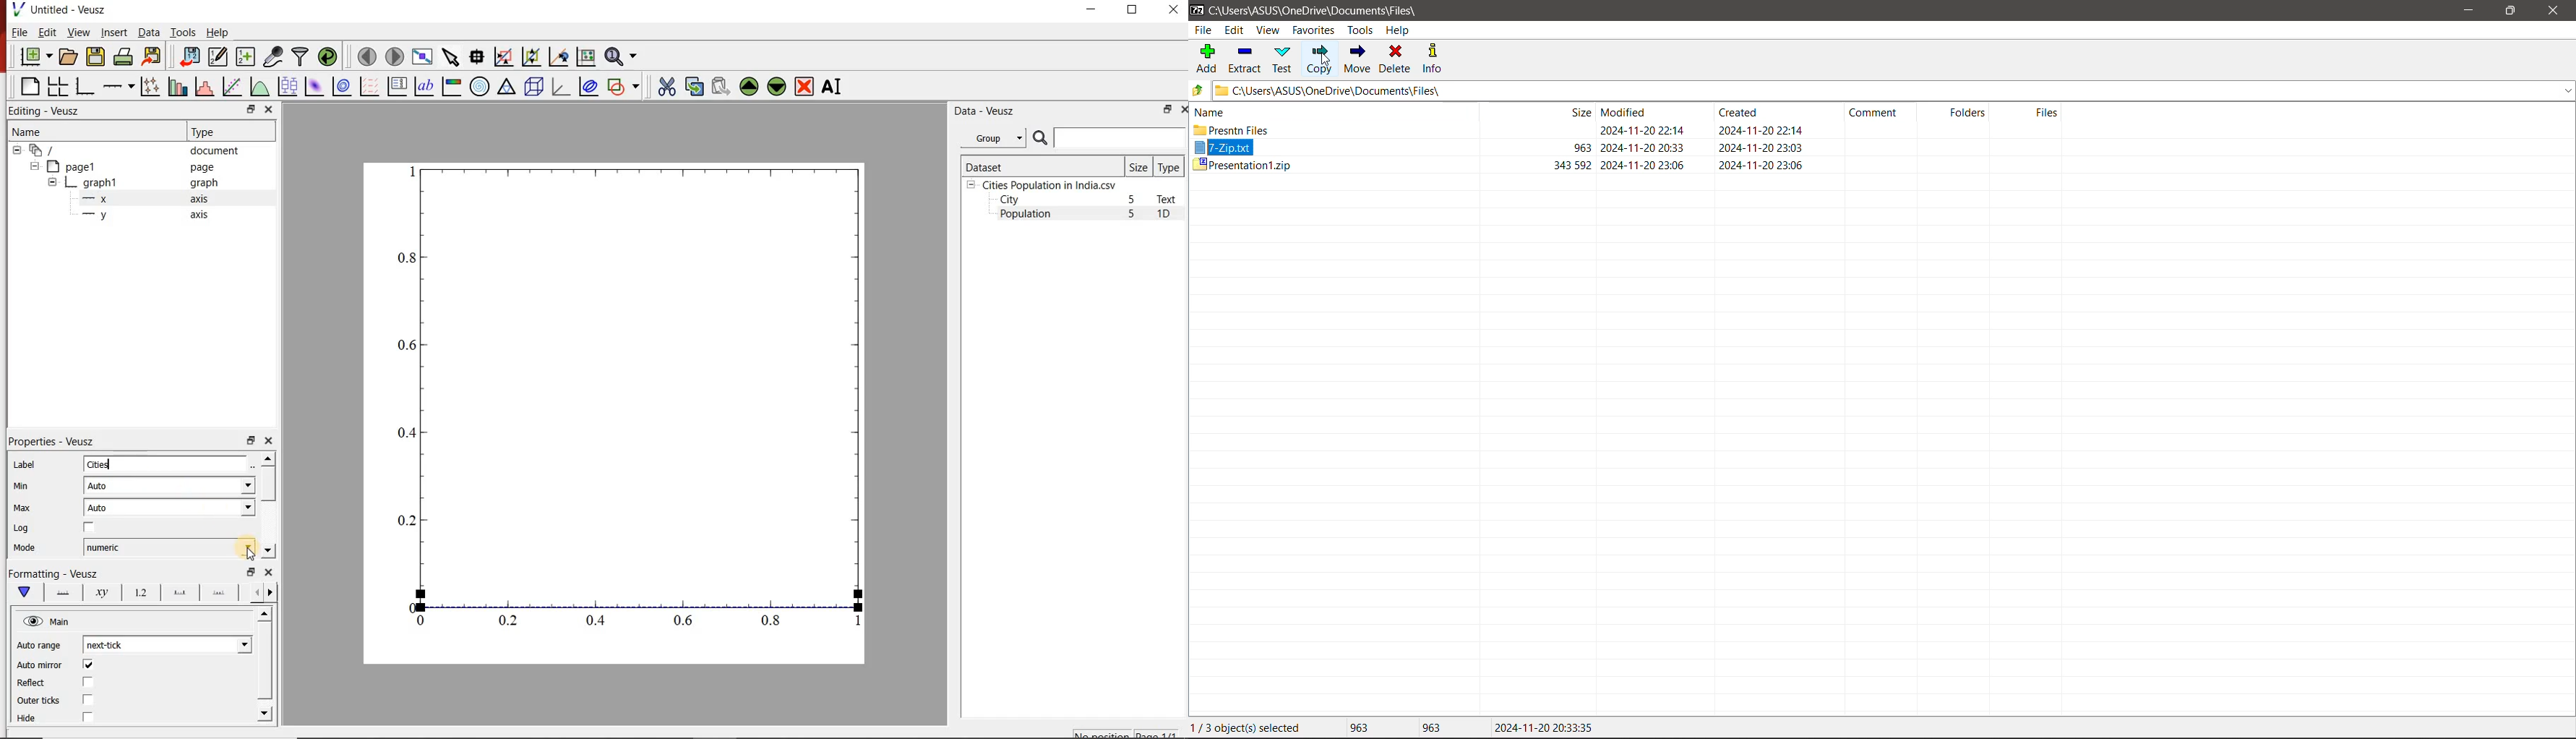 The image size is (2576, 756). What do you see at coordinates (148, 86) in the screenshot?
I see `plot points with lines and errorbars` at bounding box center [148, 86].